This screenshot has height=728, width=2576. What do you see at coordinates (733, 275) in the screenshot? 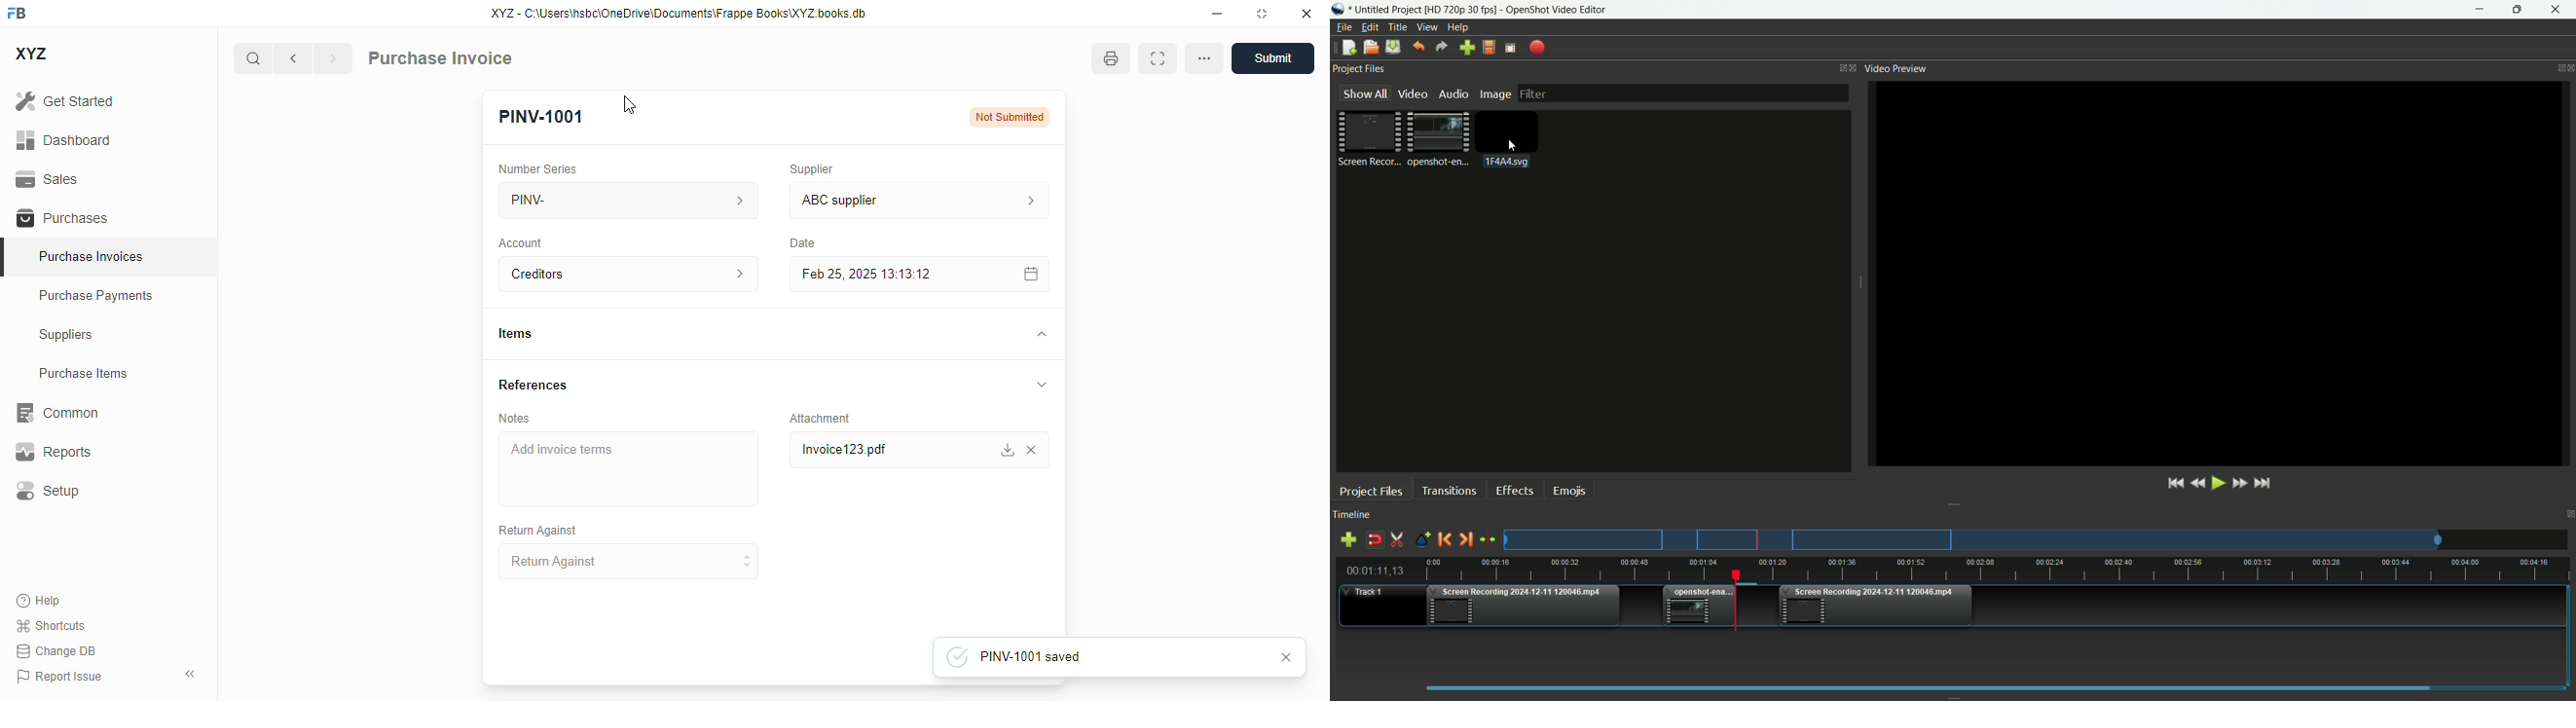
I see `account information` at bounding box center [733, 275].